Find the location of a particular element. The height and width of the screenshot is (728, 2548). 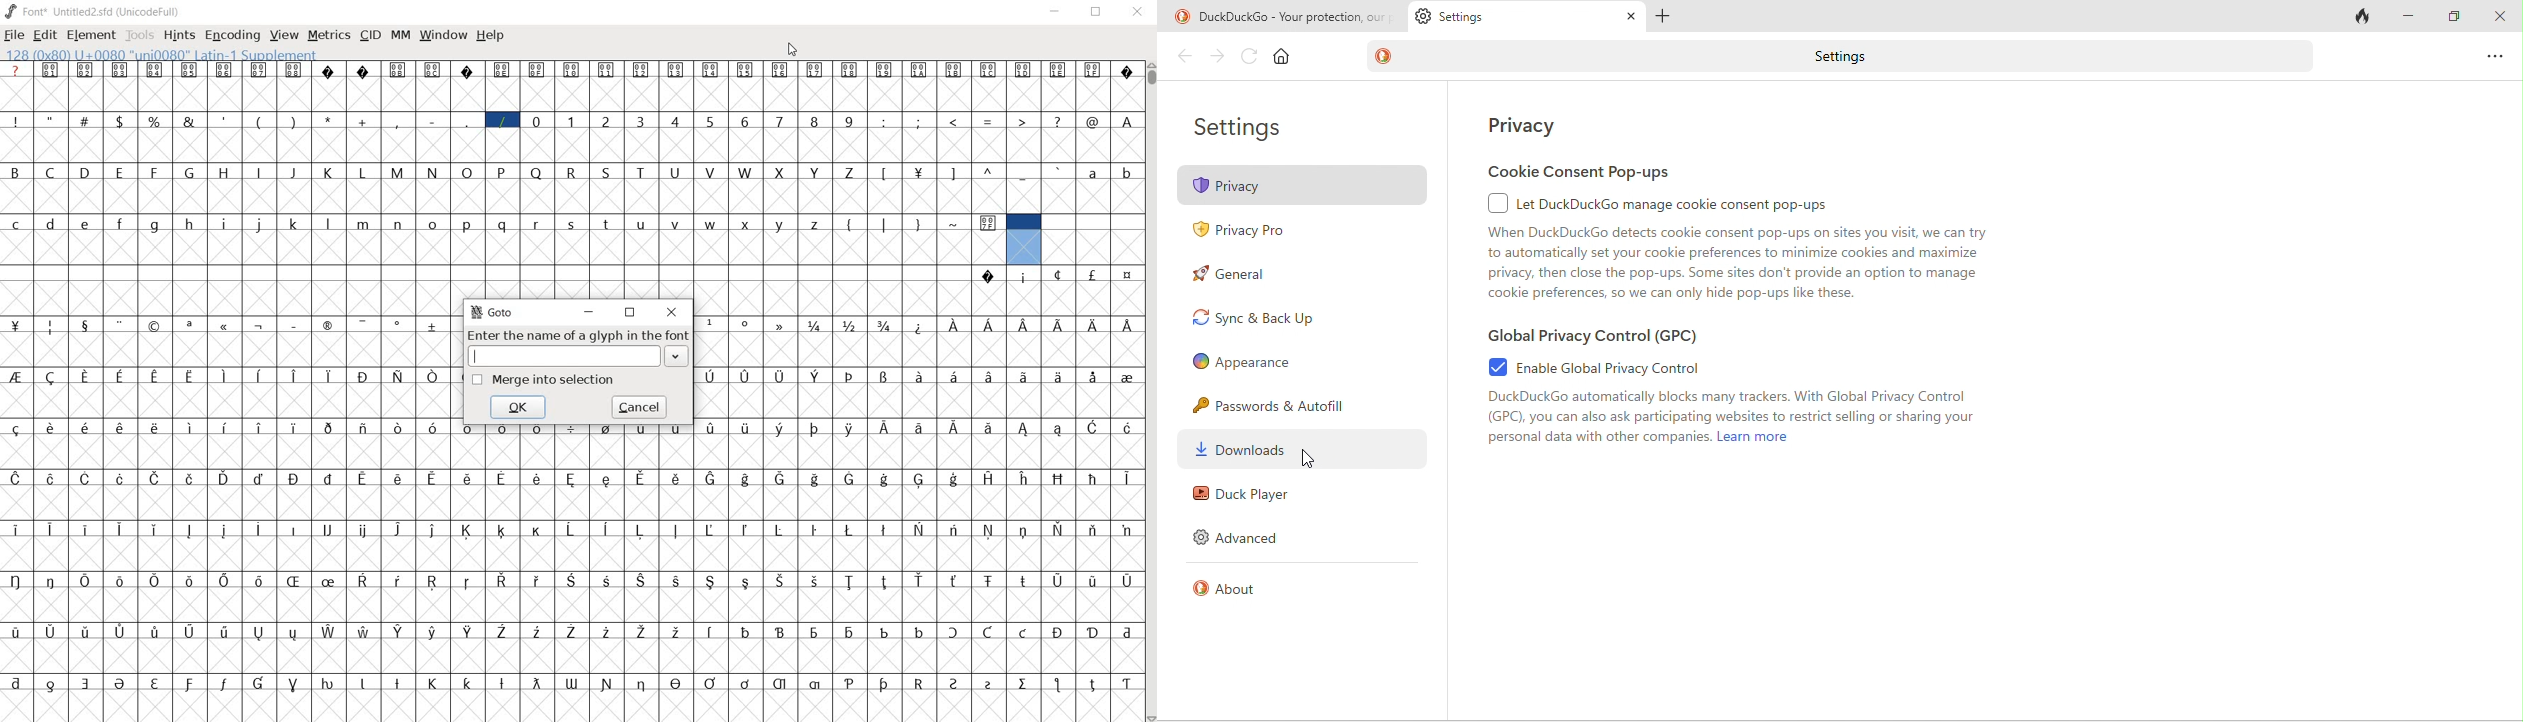

Symbol is located at coordinates (711, 582).